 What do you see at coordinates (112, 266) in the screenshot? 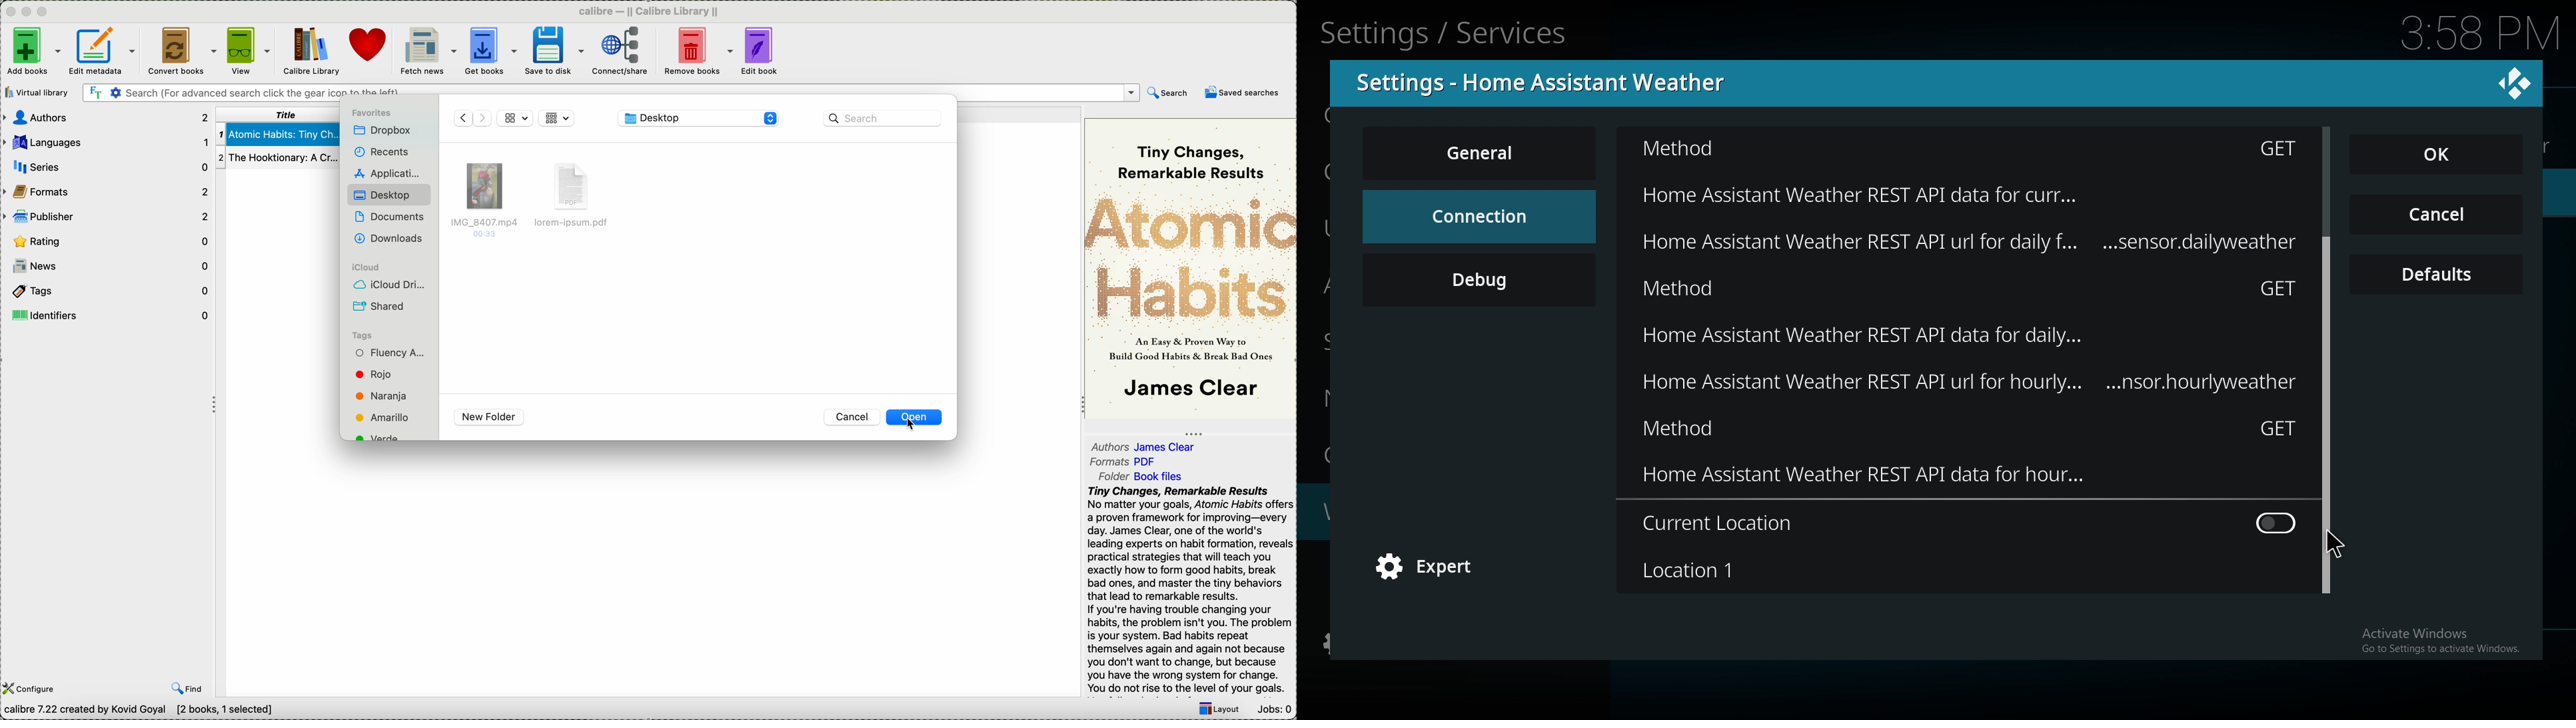
I see `news` at bounding box center [112, 266].